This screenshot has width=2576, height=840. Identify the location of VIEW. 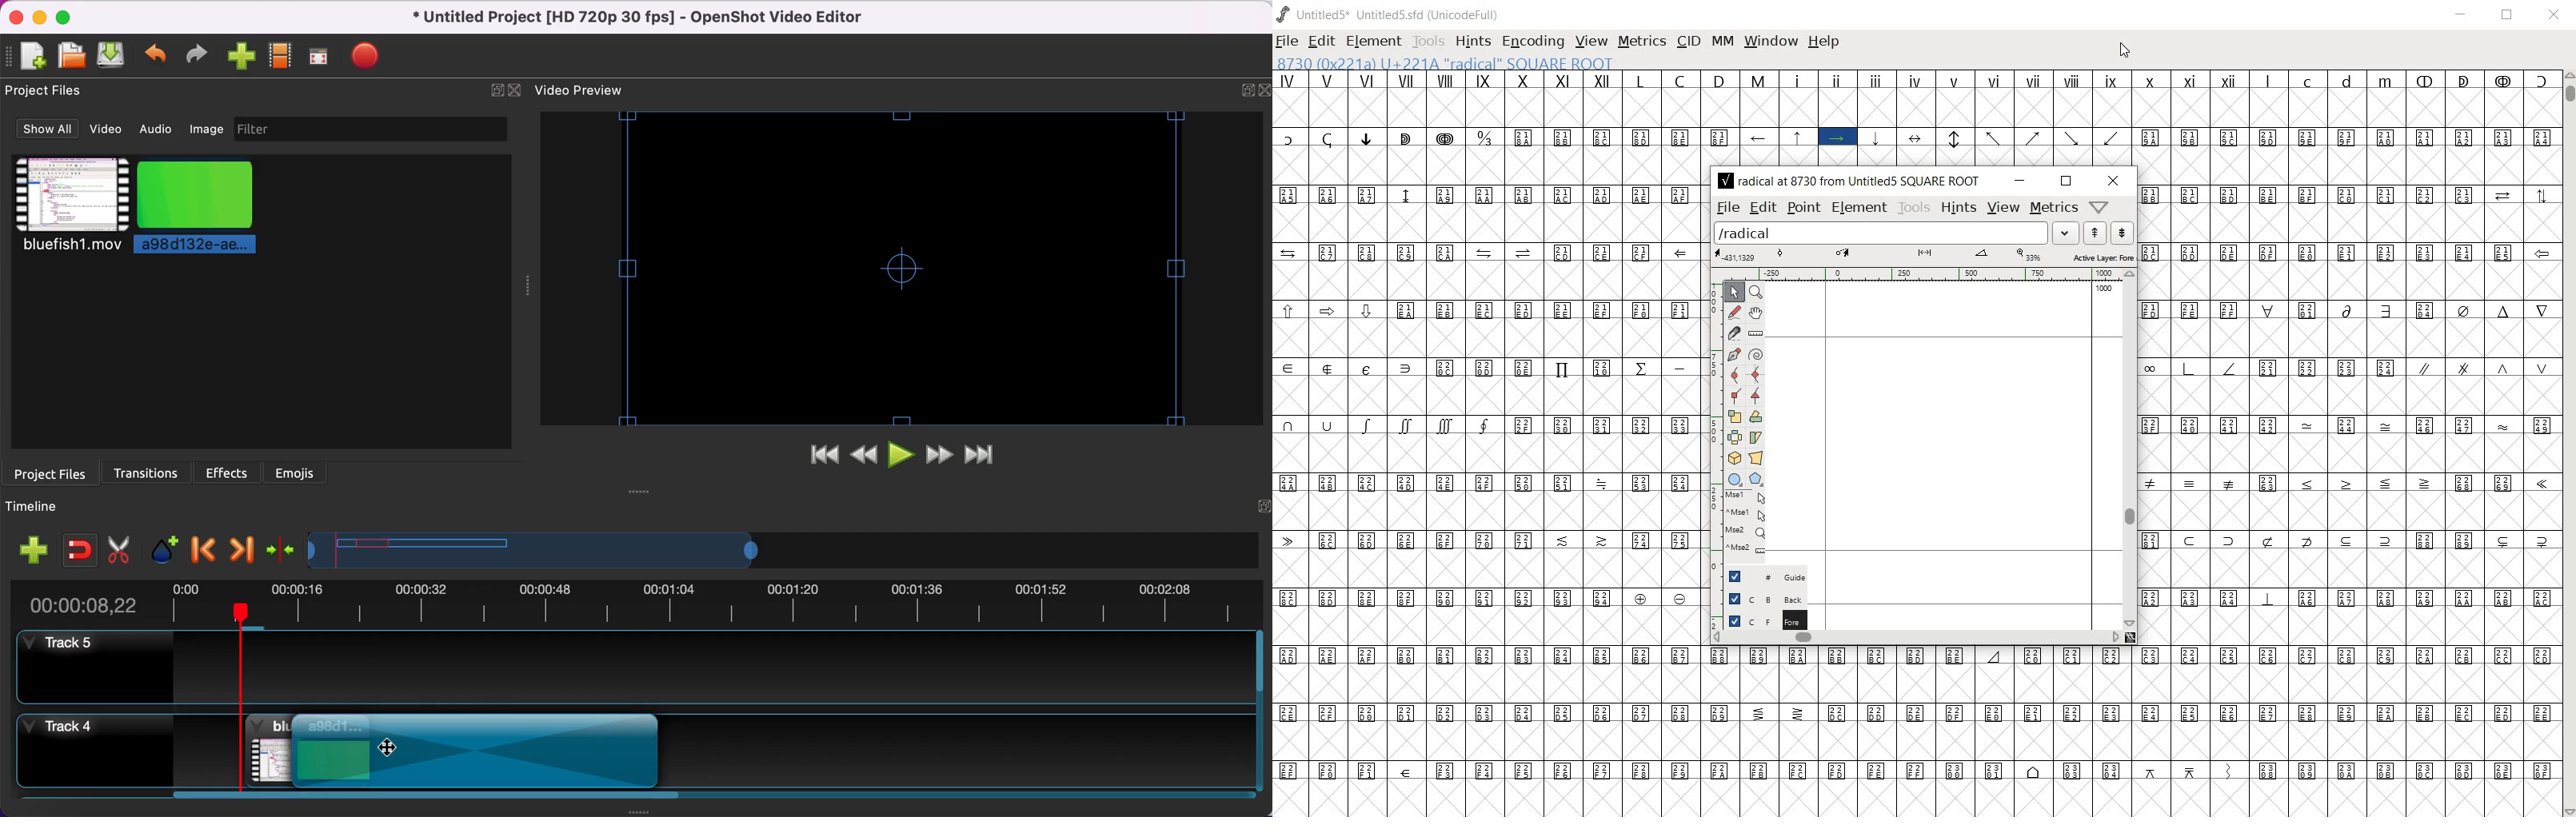
(1590, 42).